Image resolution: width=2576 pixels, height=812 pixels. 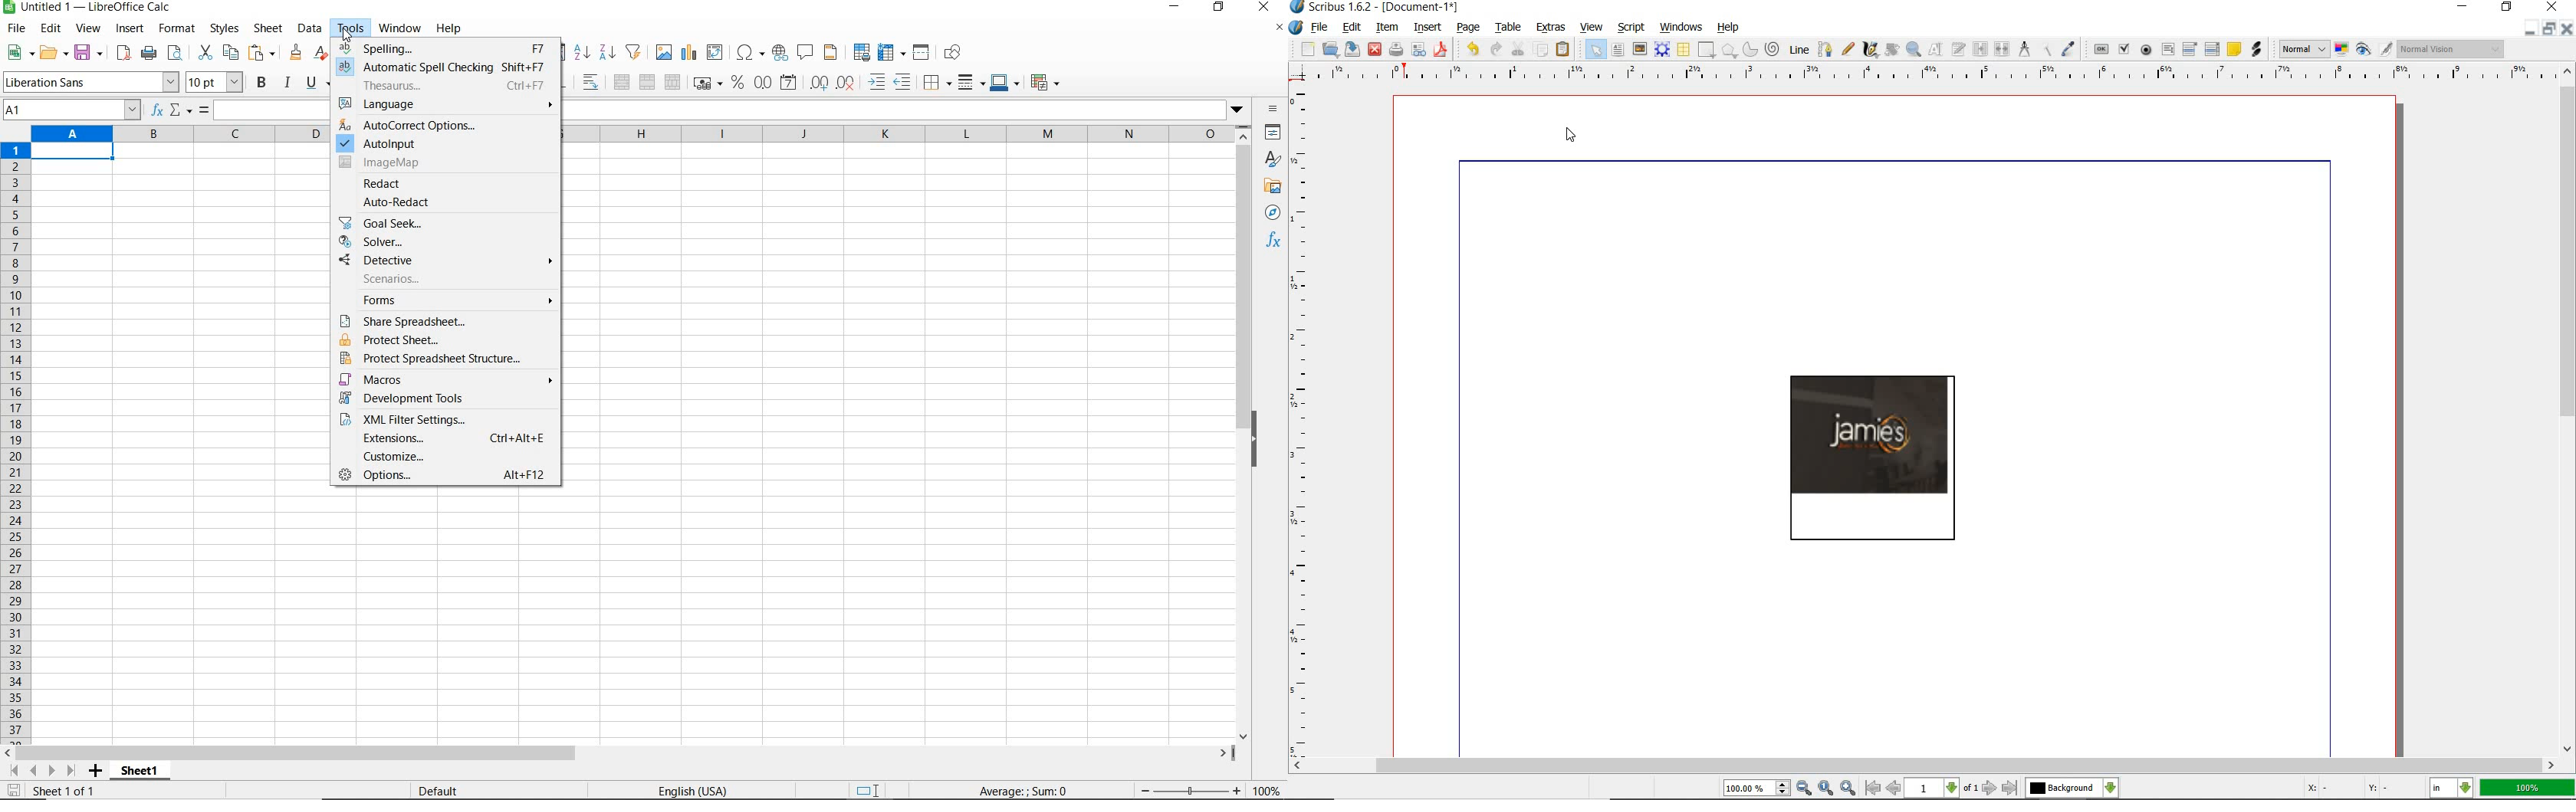 I want to click on First Page, so click(x=1872, y=789).